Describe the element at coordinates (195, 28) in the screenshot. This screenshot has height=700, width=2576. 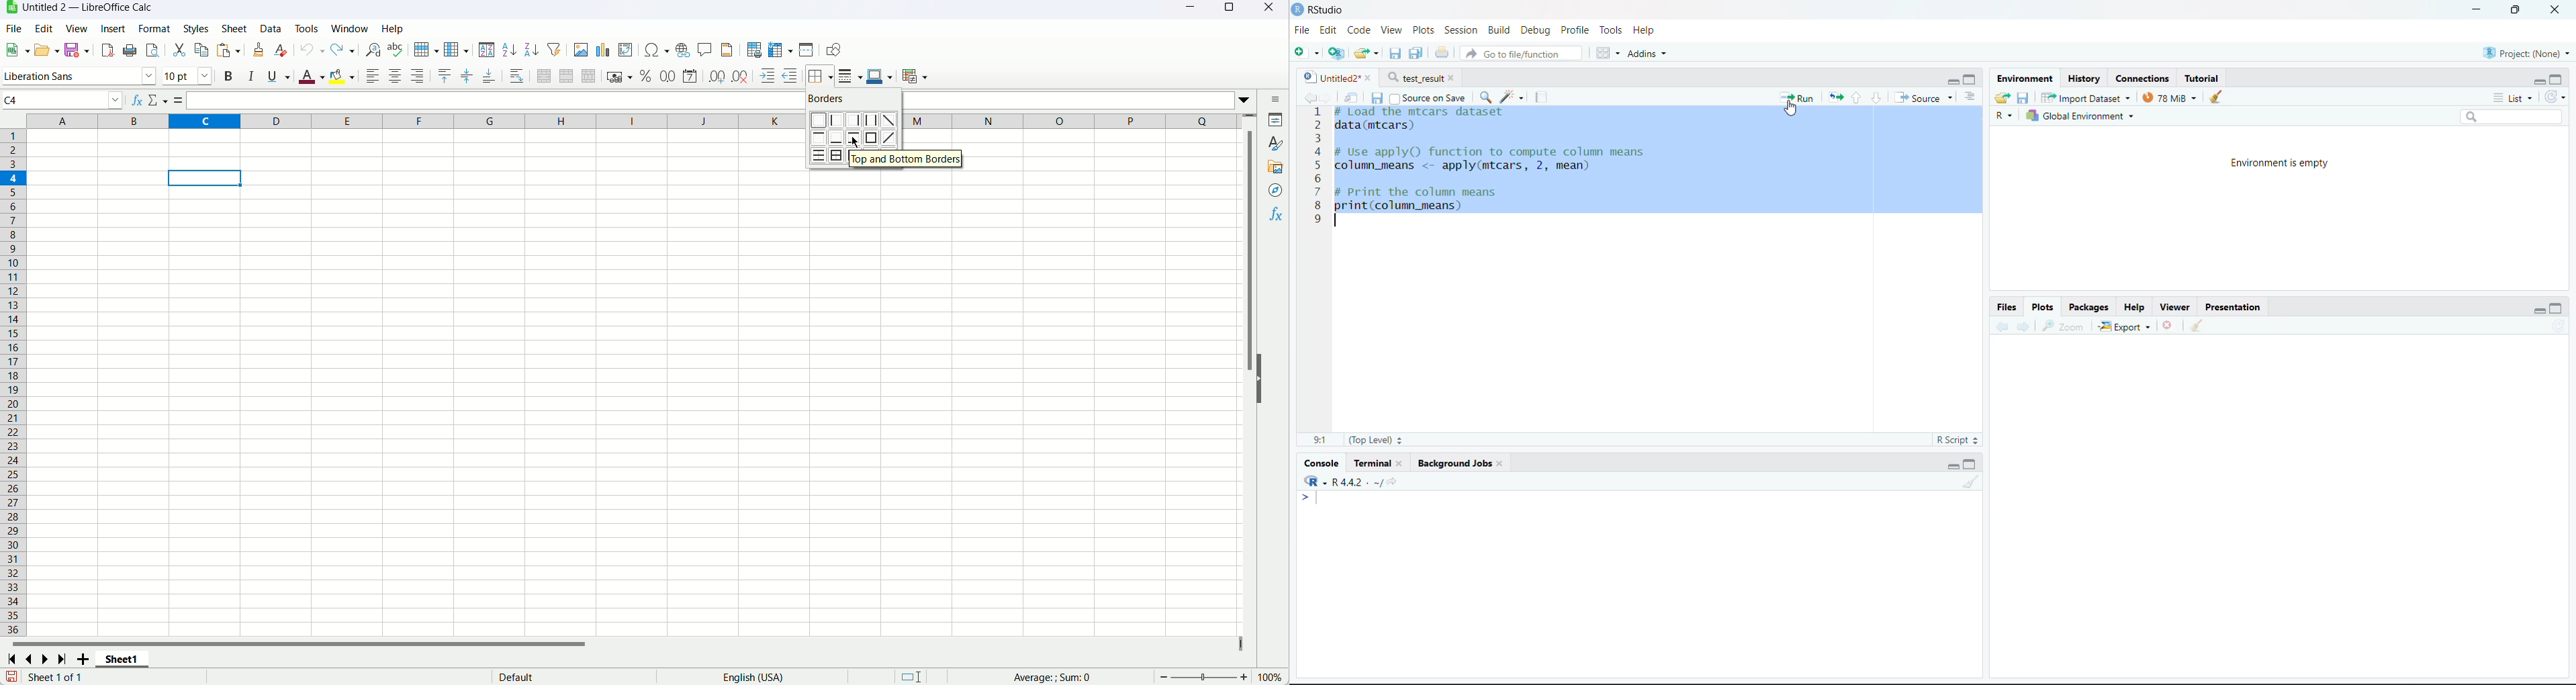
I see `Styles` at that location.